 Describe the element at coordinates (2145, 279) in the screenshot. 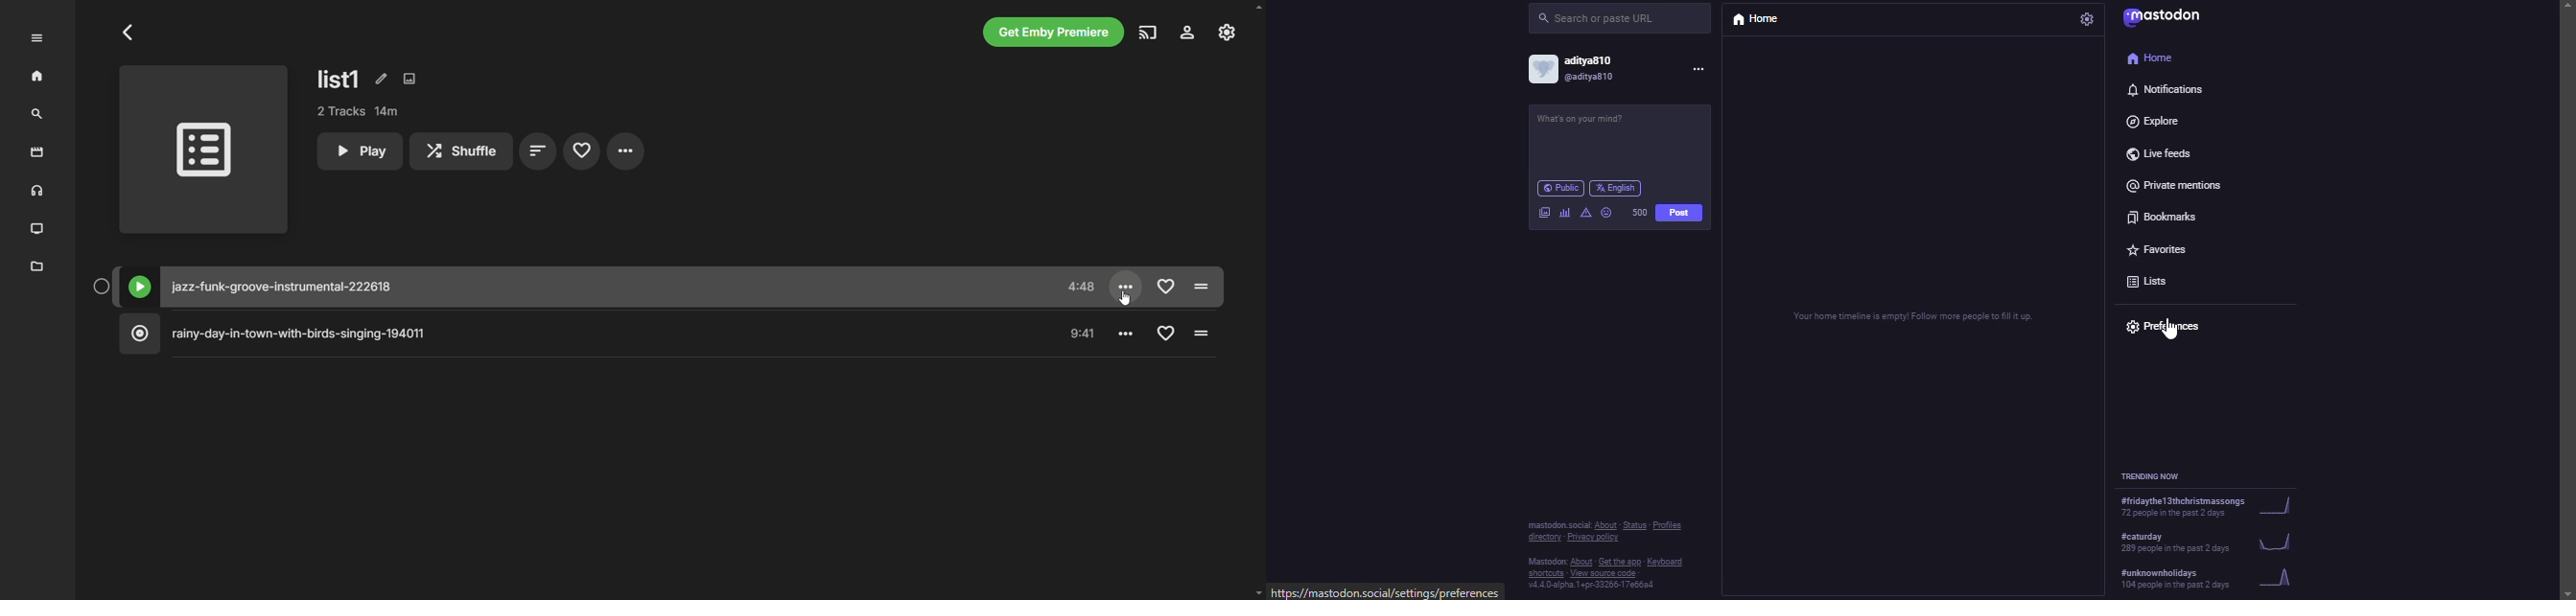

I see `lists` at that location.